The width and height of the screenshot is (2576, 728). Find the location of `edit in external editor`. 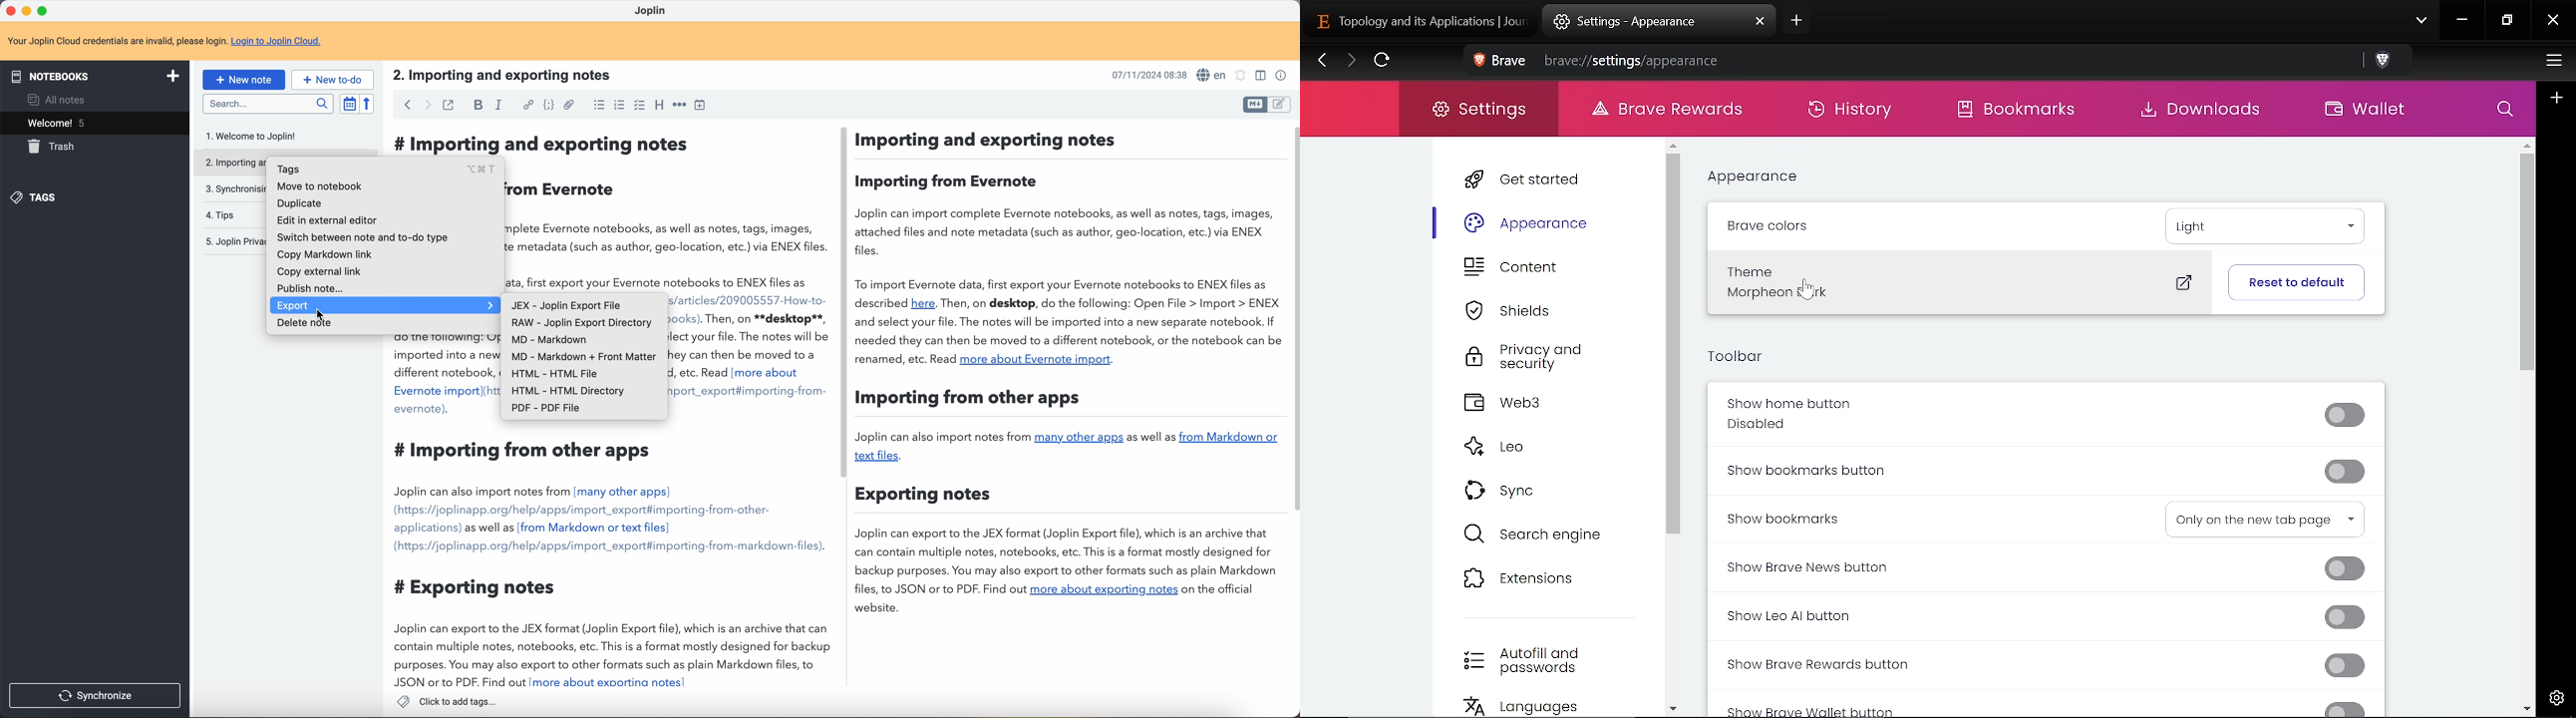

edit in external editor is located at coordinates (327, 221).